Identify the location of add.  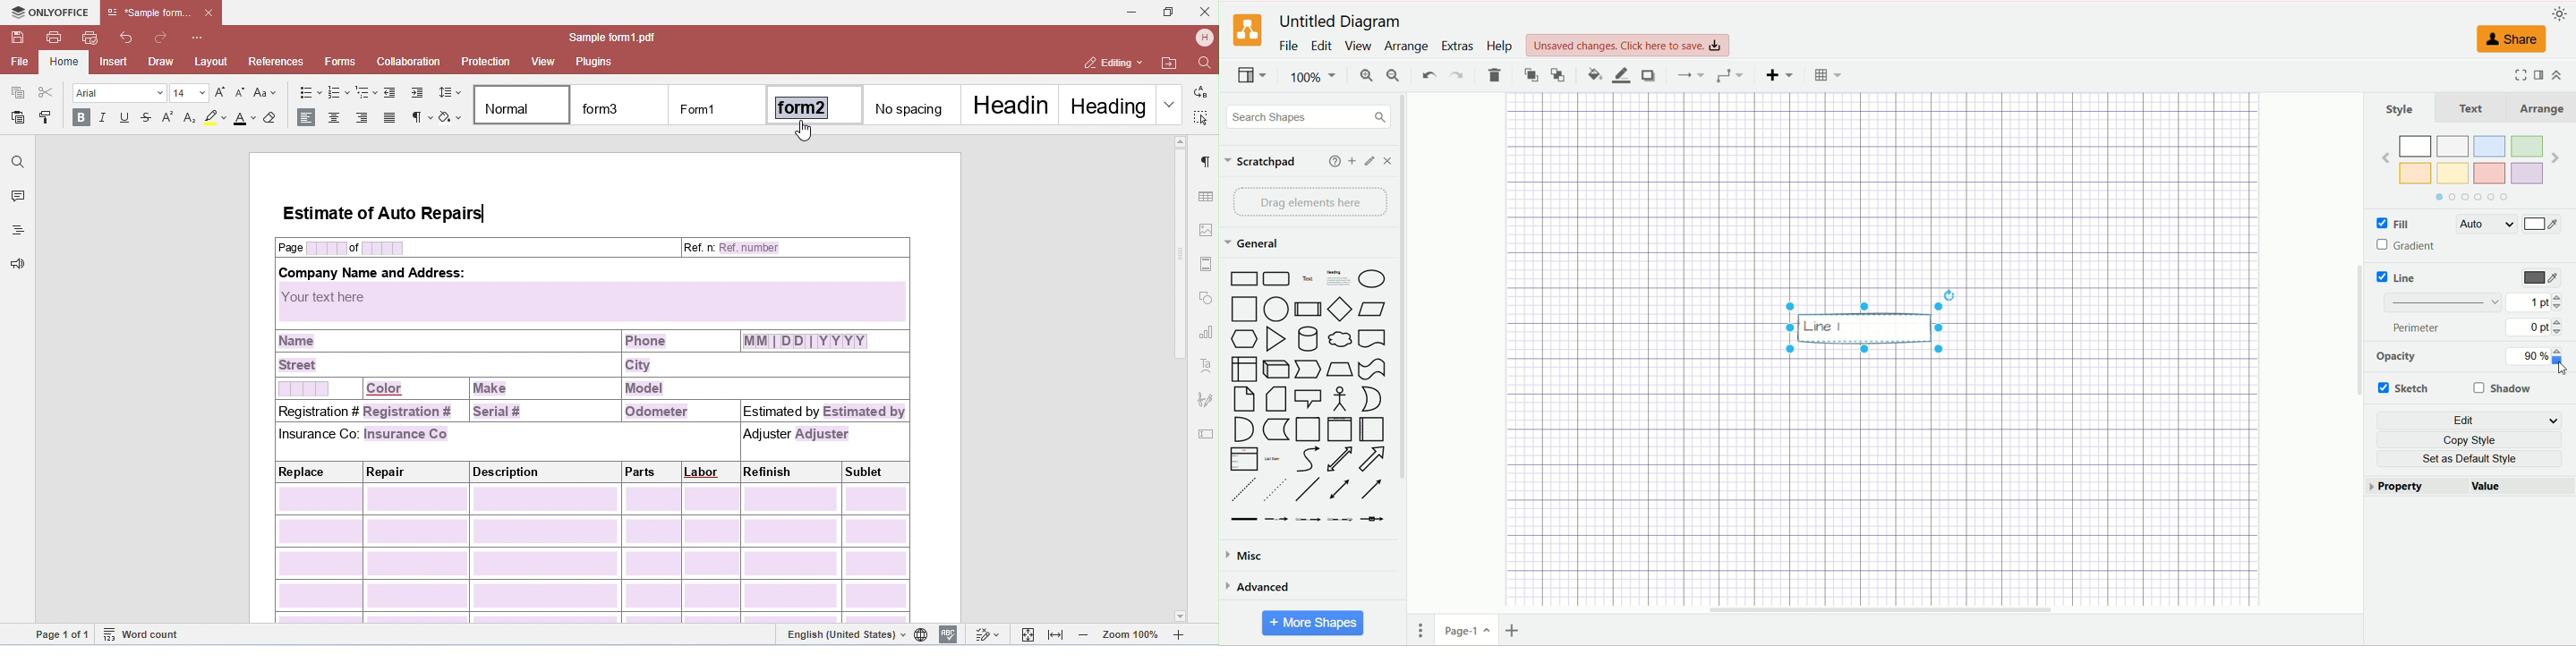
(1331, 161).